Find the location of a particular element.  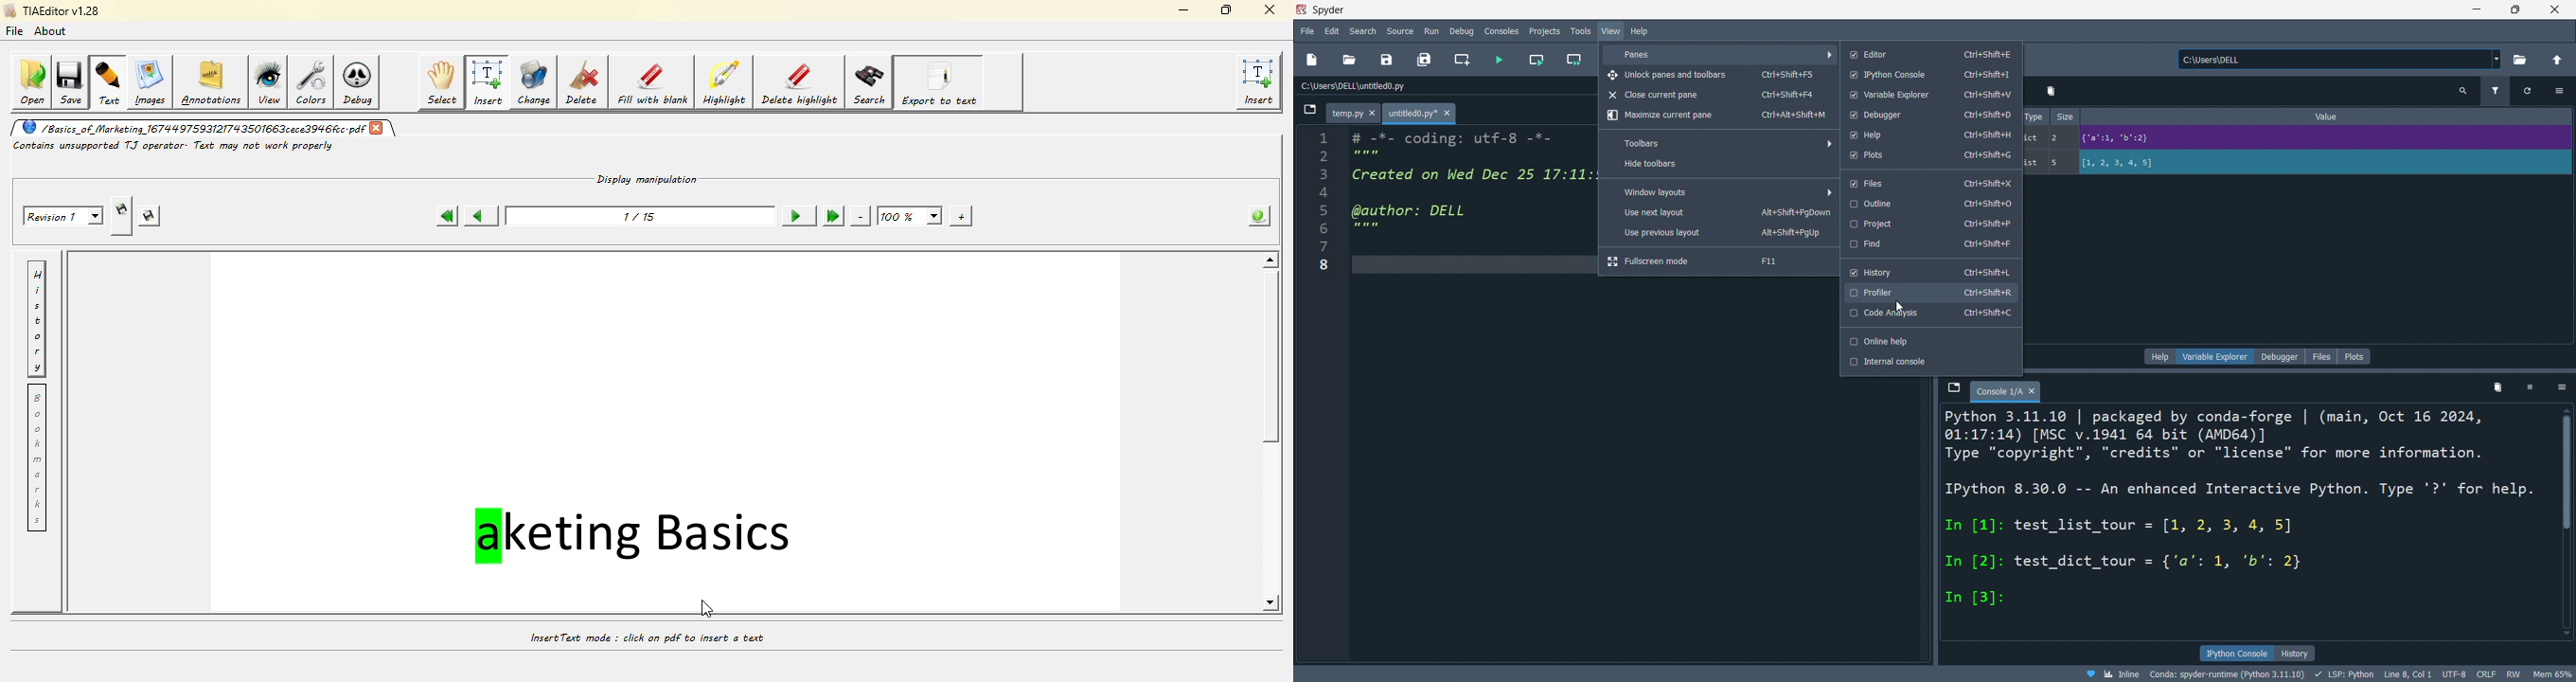

Code editor section is located at coordinates (1469, 393).